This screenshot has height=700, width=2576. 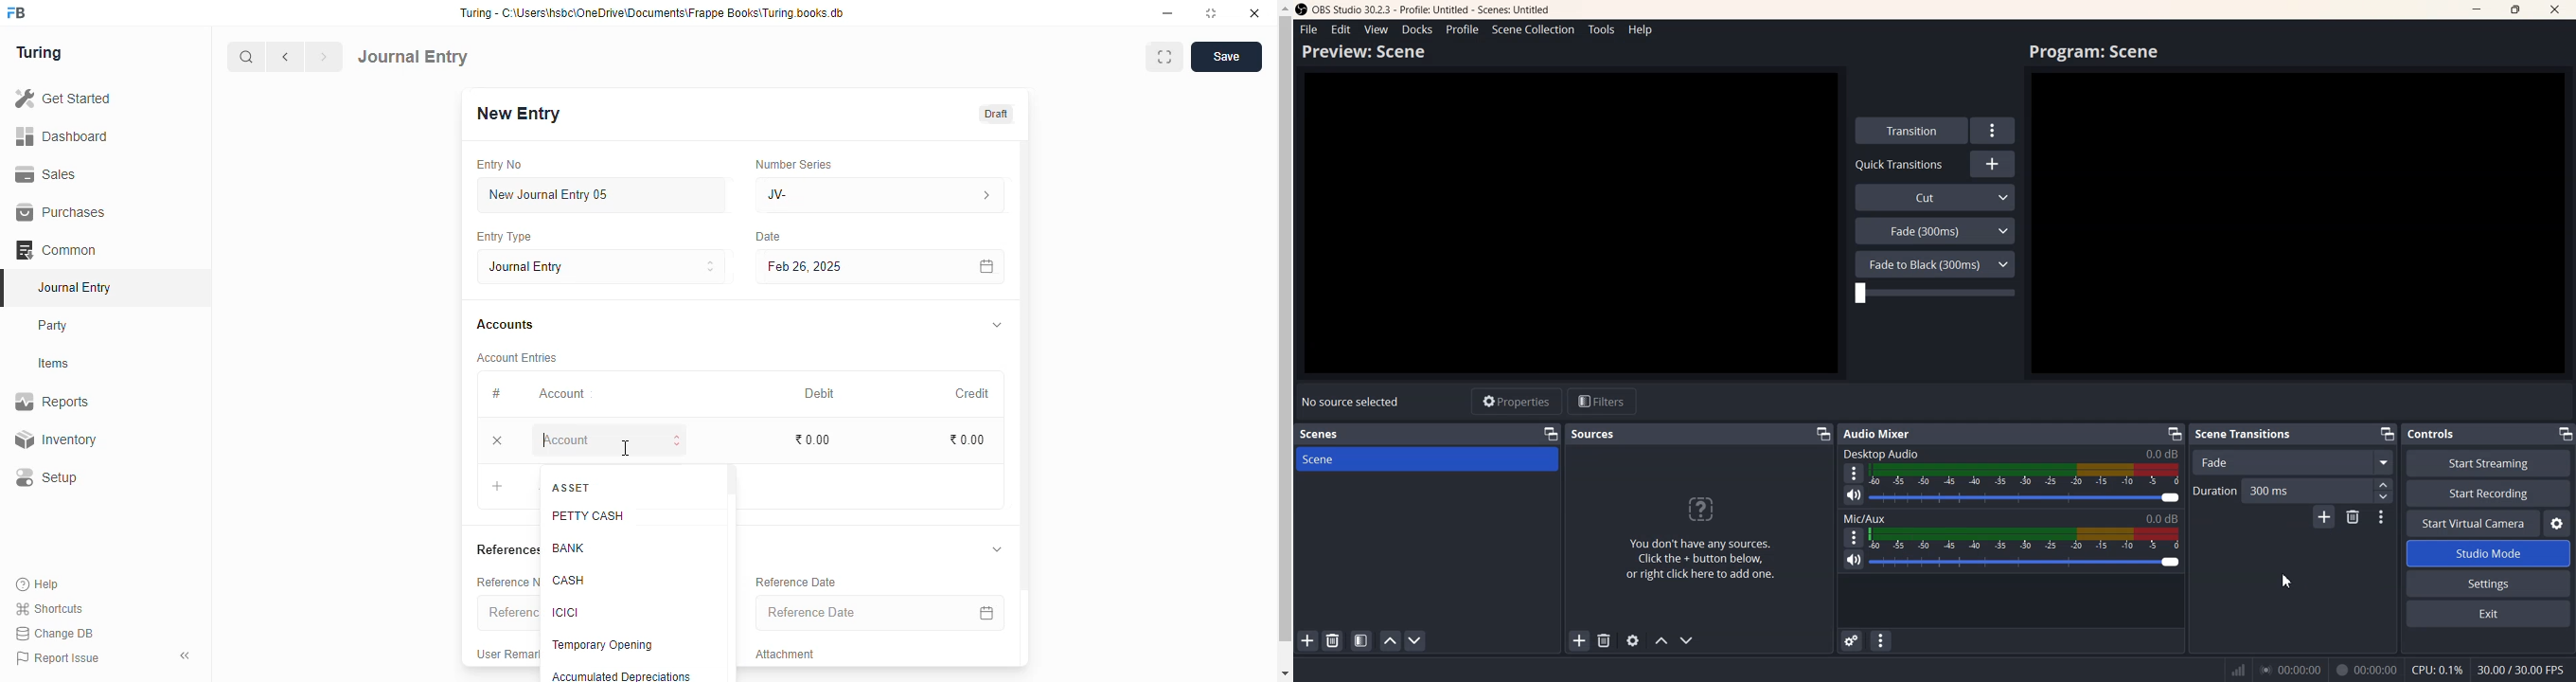 I want to click on purchases, so click(x=61, y=212).